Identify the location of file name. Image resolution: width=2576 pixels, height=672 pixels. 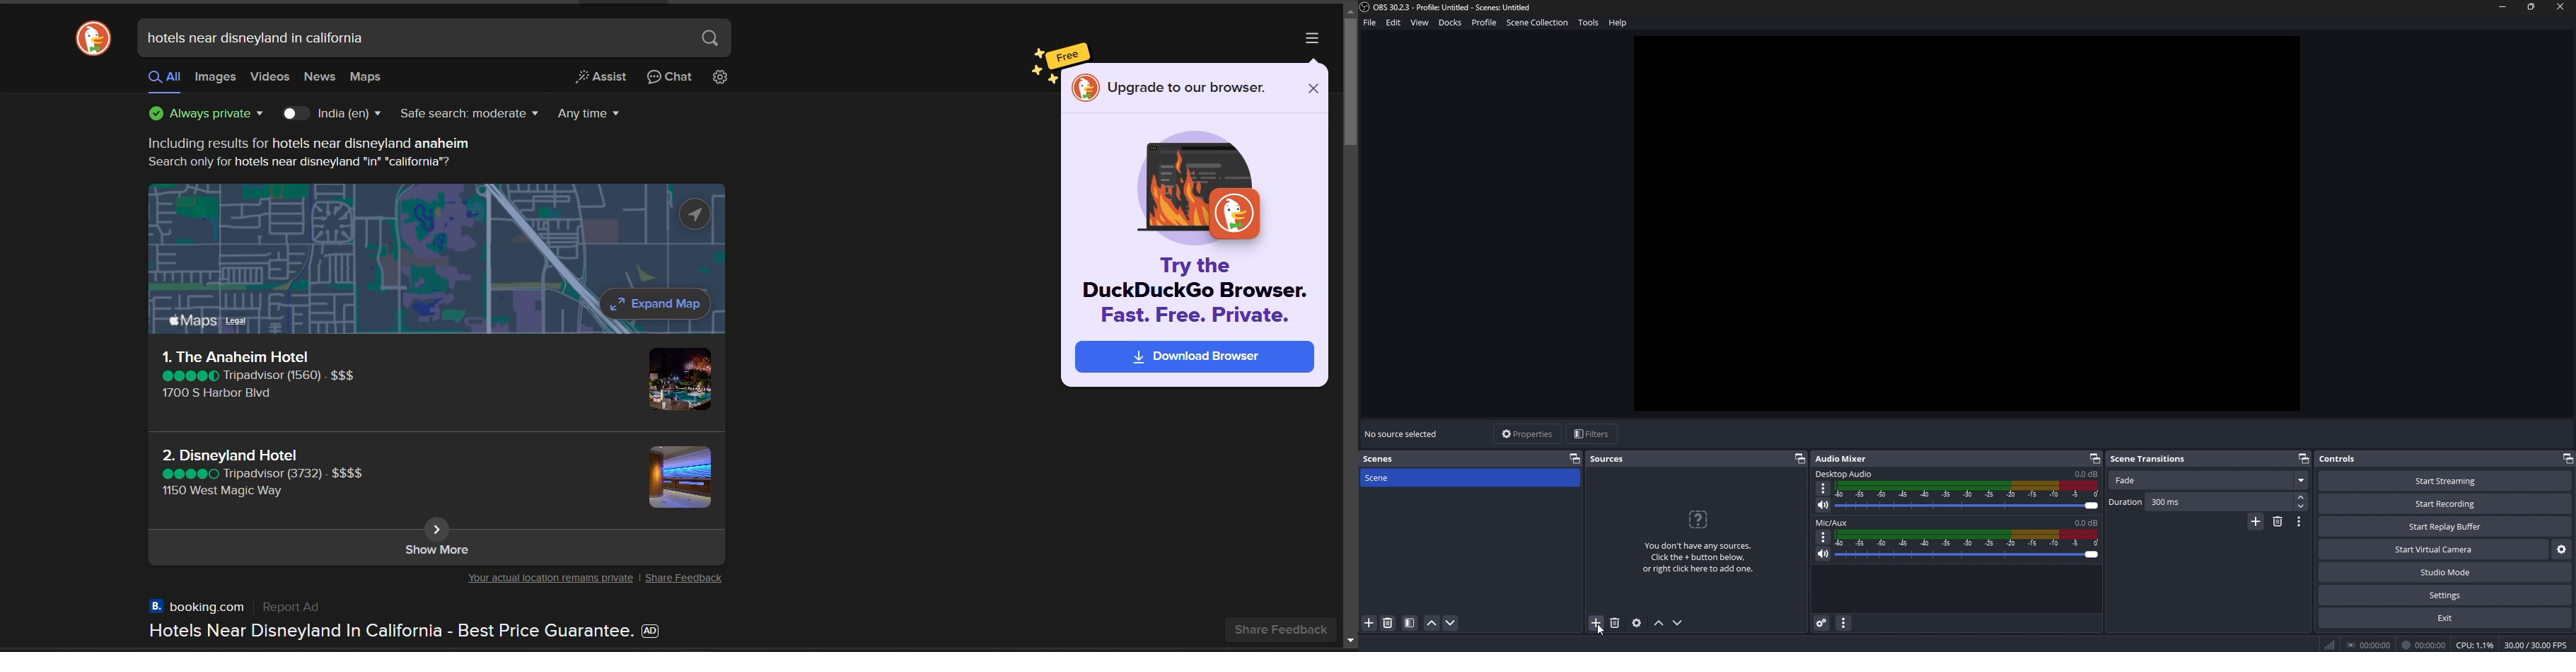
(1447, 7).